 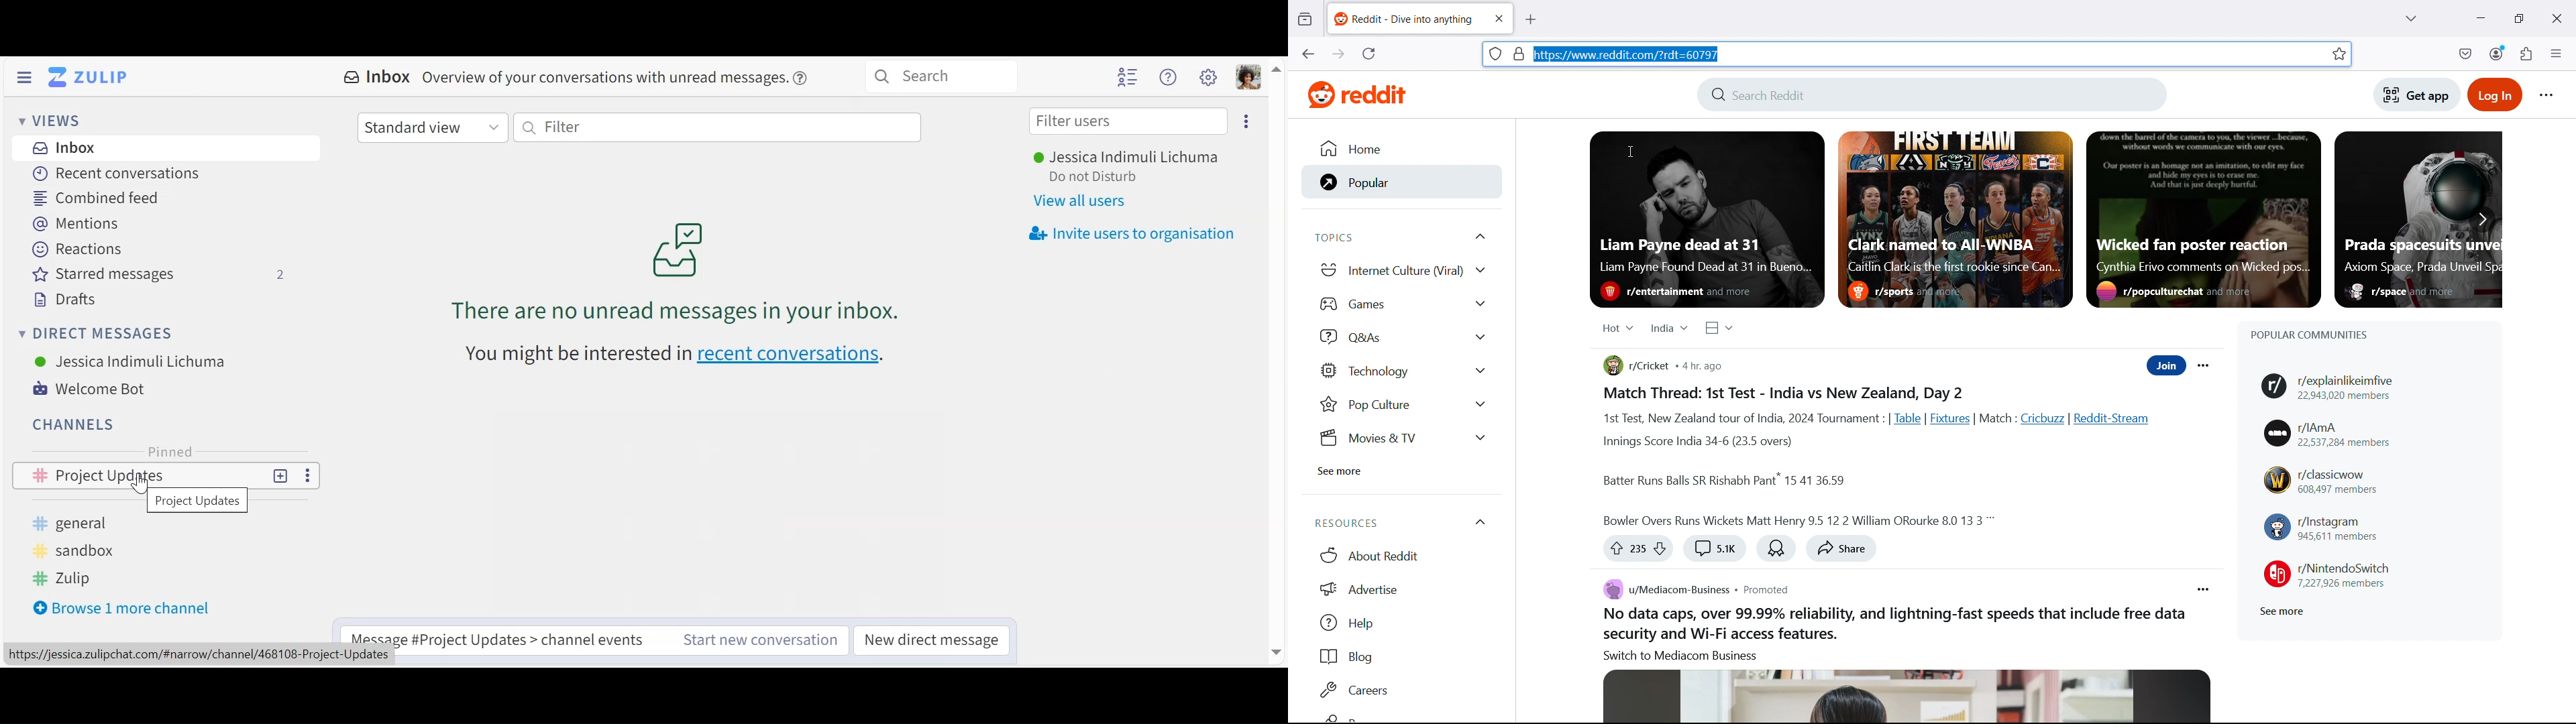 I want to click on Featured post 1, so click(x=1707, y=220).